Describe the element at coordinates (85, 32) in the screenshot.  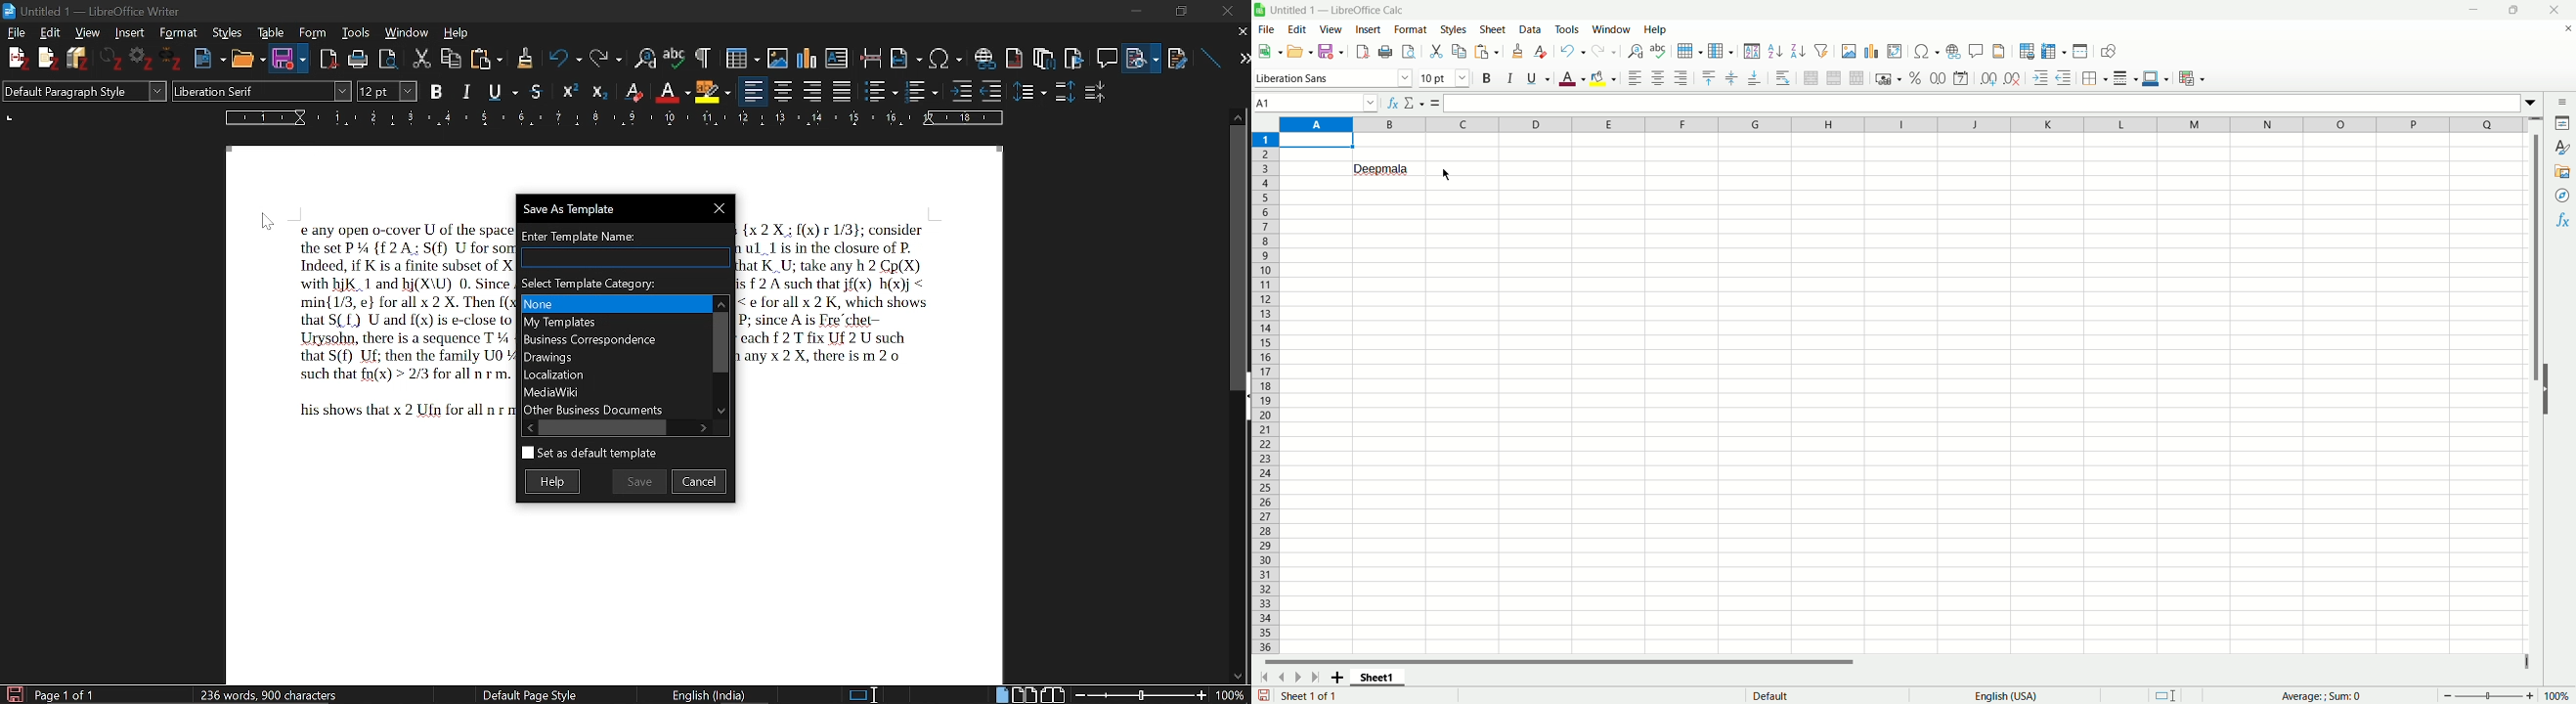
I see `View` at that location.